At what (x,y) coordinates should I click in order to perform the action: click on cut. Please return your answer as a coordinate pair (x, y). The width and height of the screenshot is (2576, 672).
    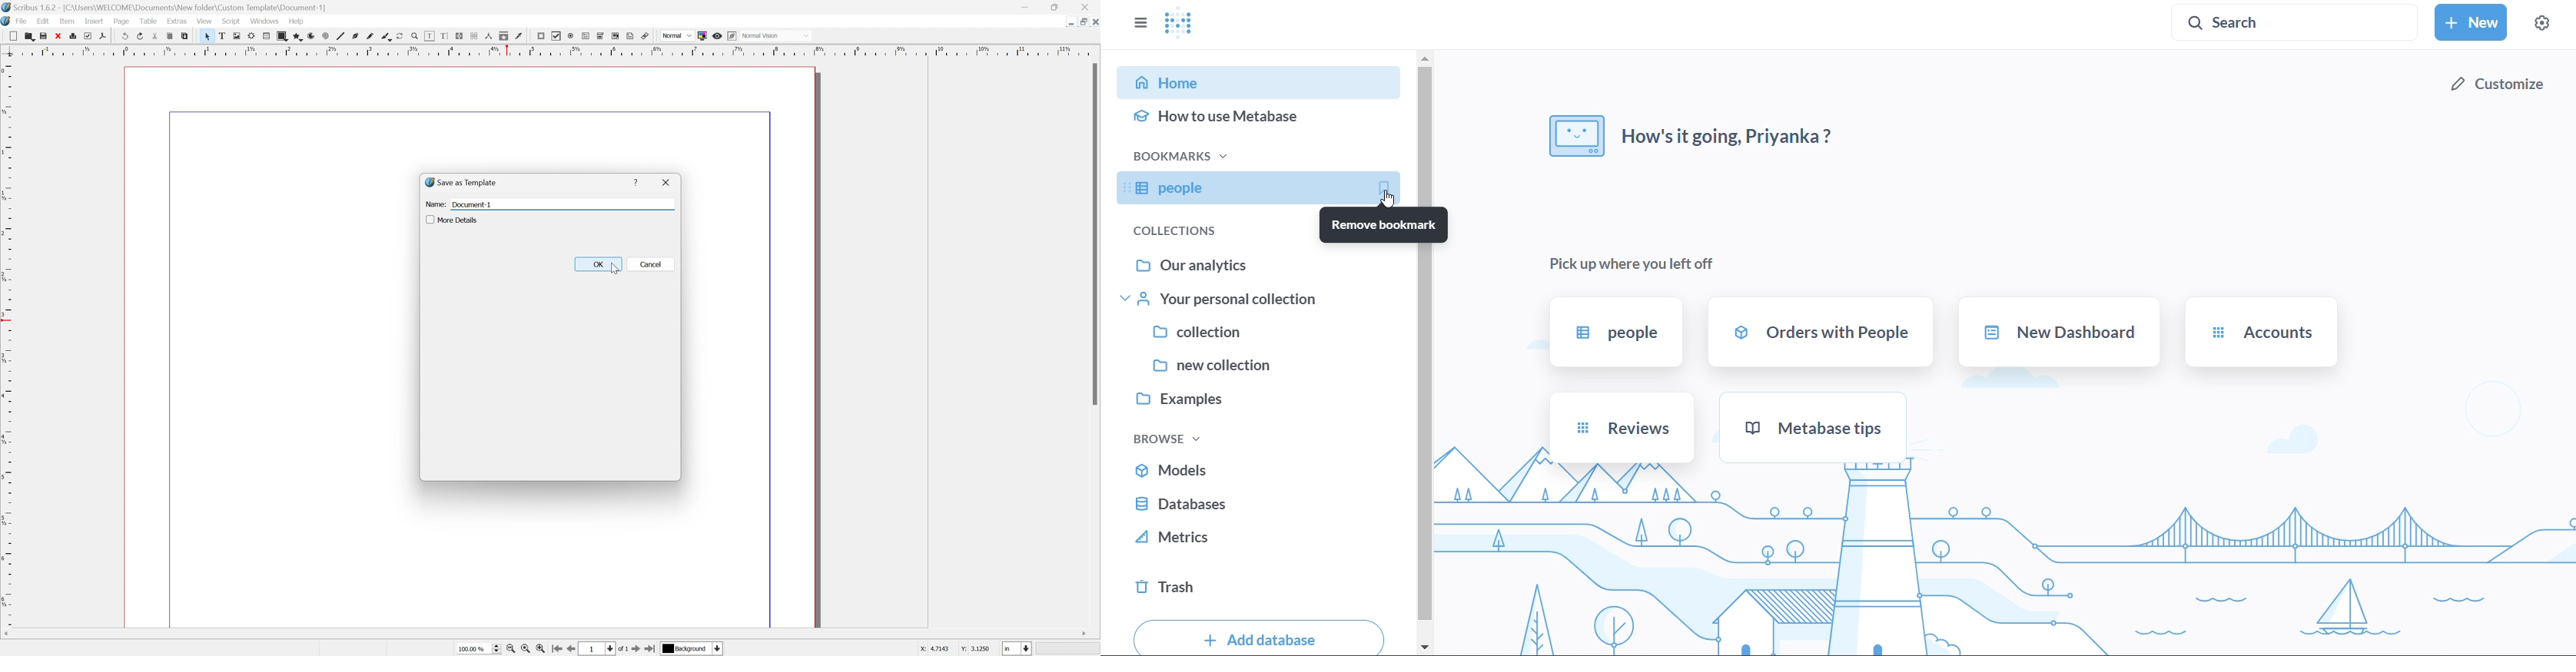
    Looking at the image, I should click on (9, 34).